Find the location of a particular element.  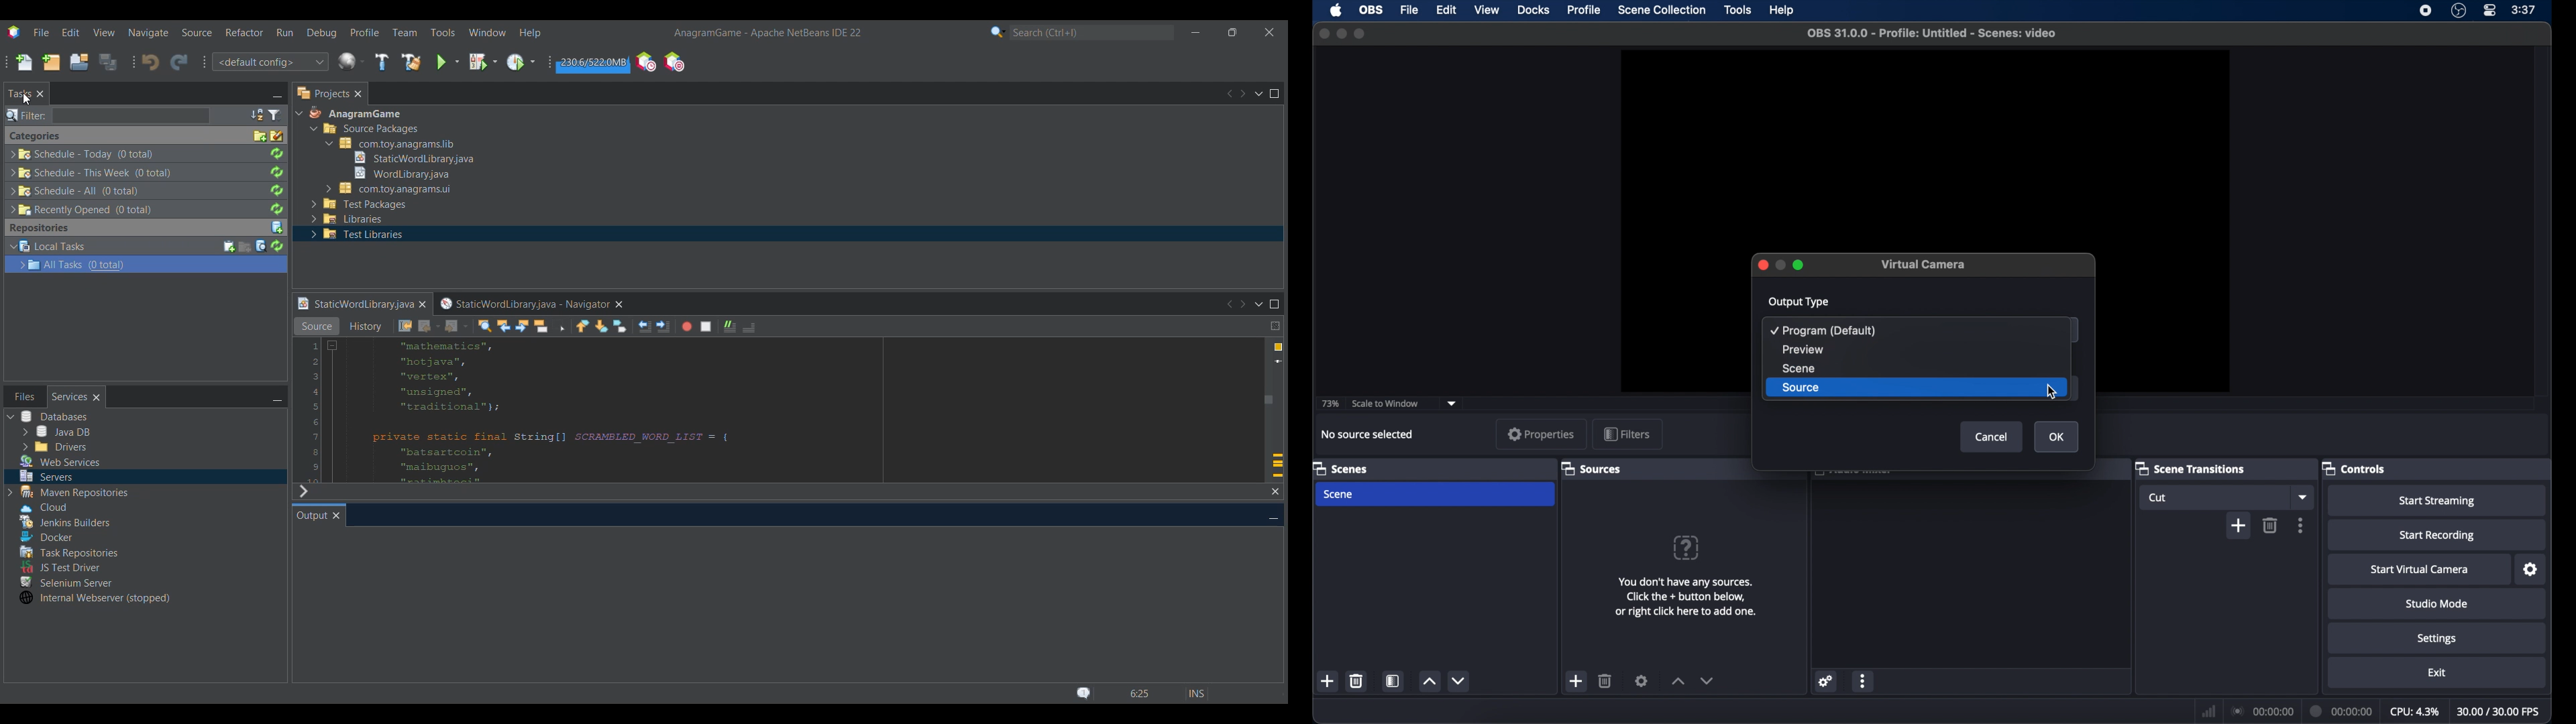

obs 31.0.0 - Profile: Untitled - Scenes: video is located at coordinates (1937, 35).